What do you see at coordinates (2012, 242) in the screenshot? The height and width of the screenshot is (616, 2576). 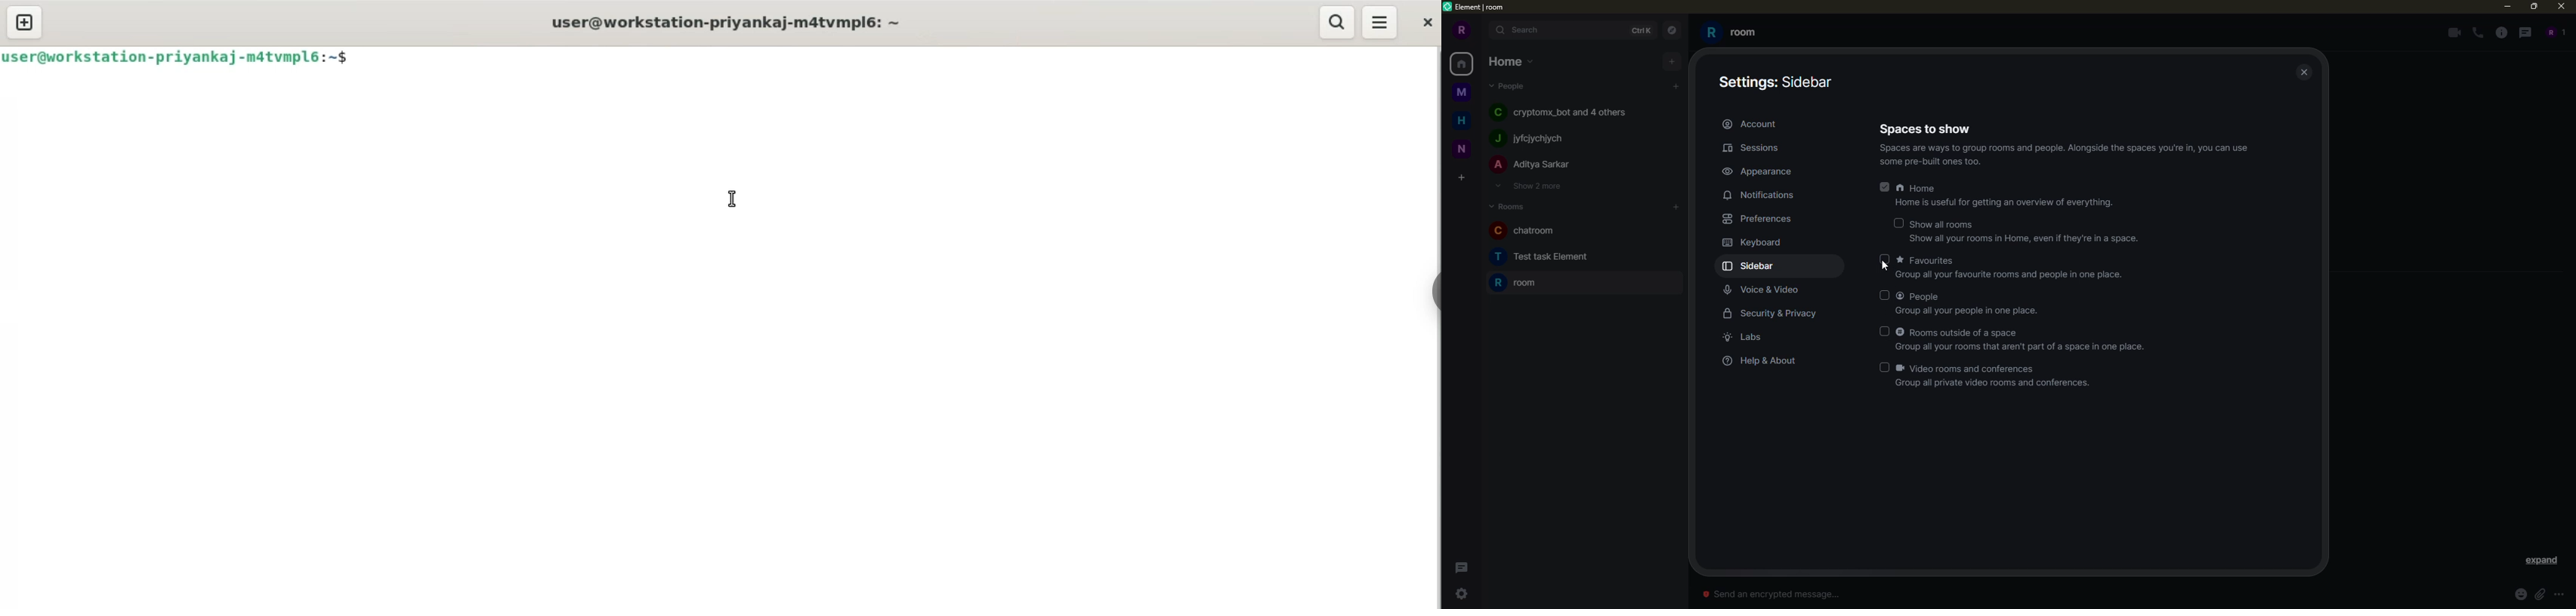 I see `‘Show all your rooms in Home, even if they're in a space.` at bounding box center [2012, 242].